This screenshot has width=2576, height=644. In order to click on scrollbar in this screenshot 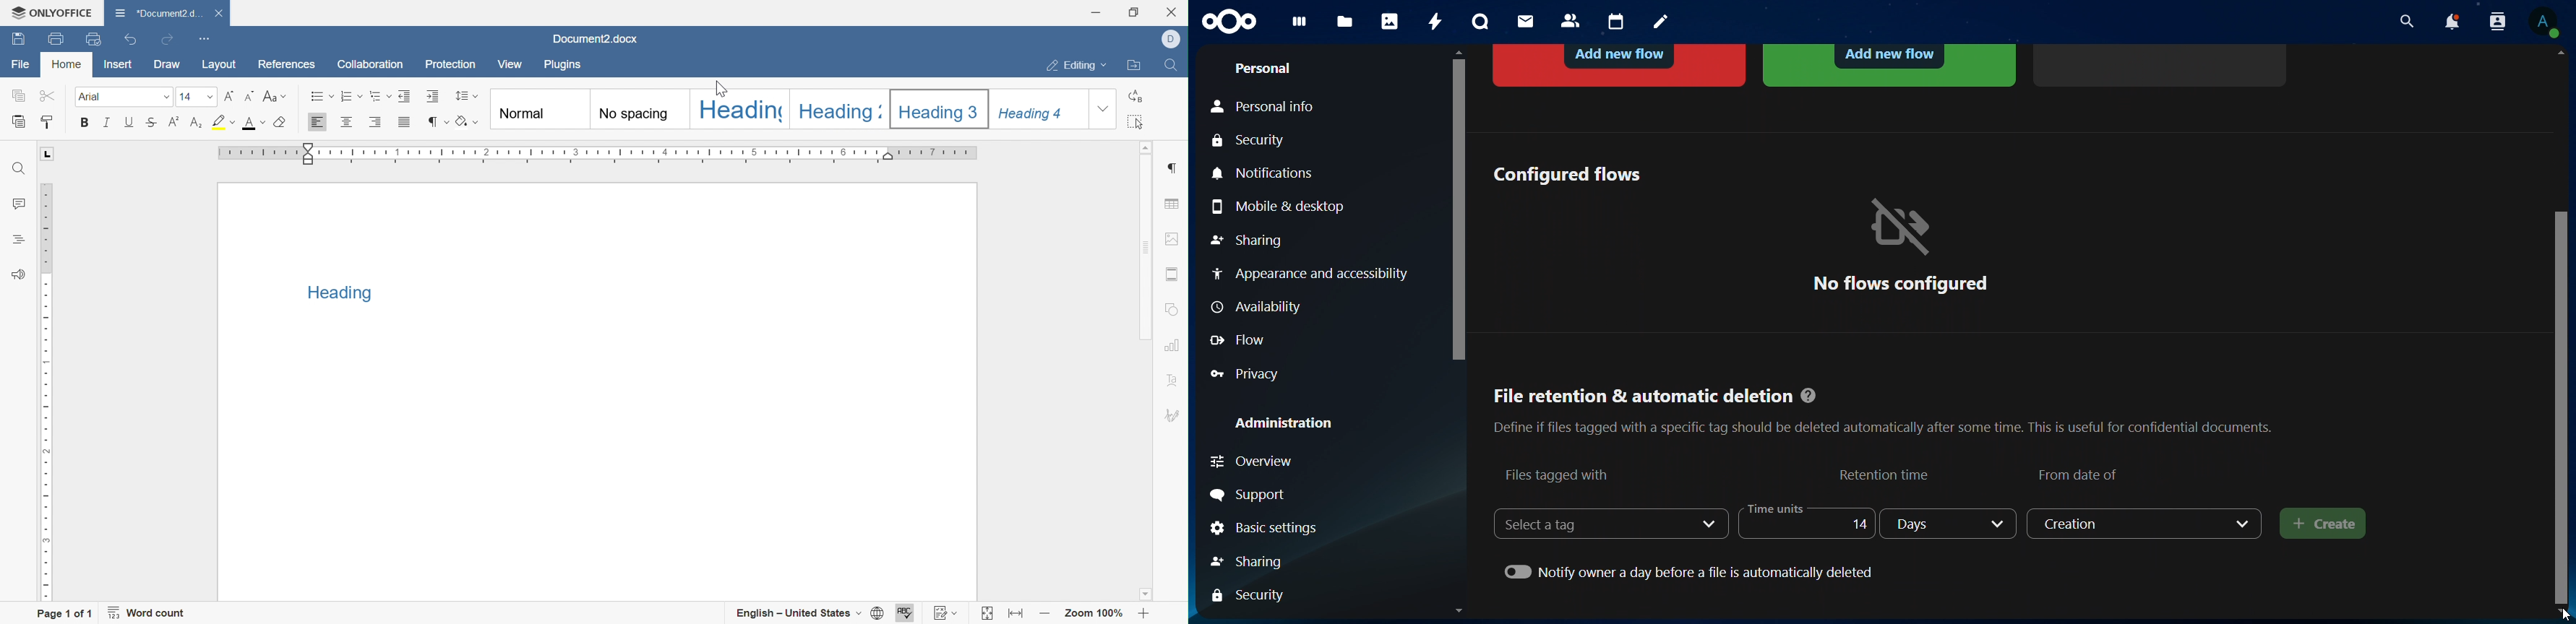, I will do `click(1456, 206)`.